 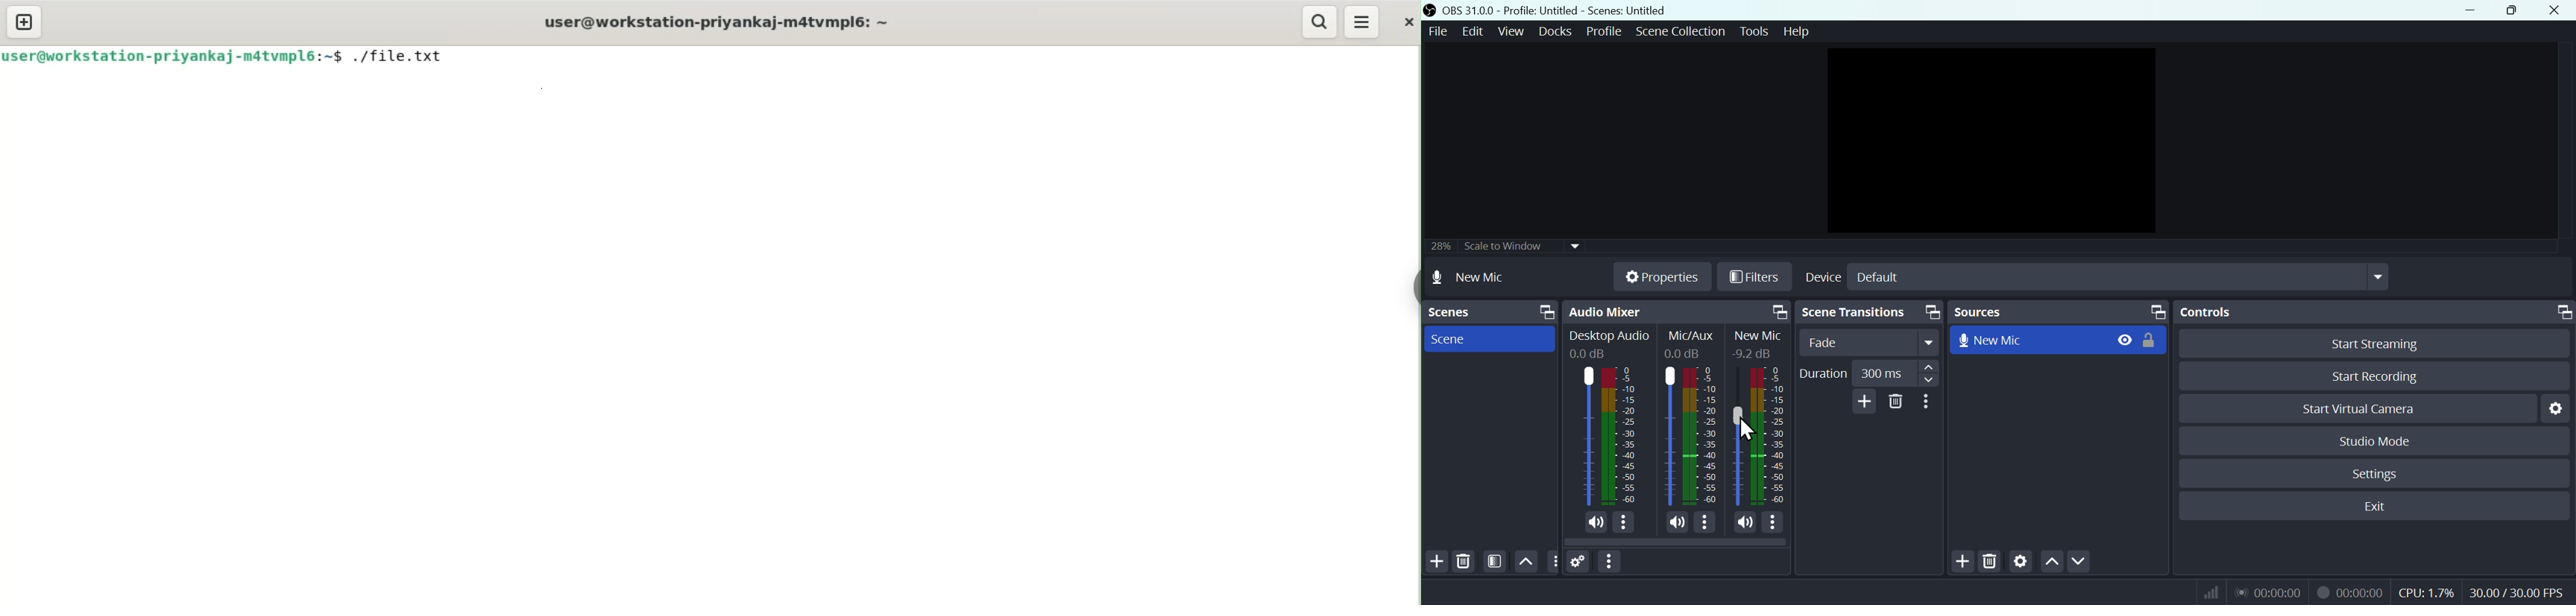 I want to click on Scenes, so click(x=1489, y=312).